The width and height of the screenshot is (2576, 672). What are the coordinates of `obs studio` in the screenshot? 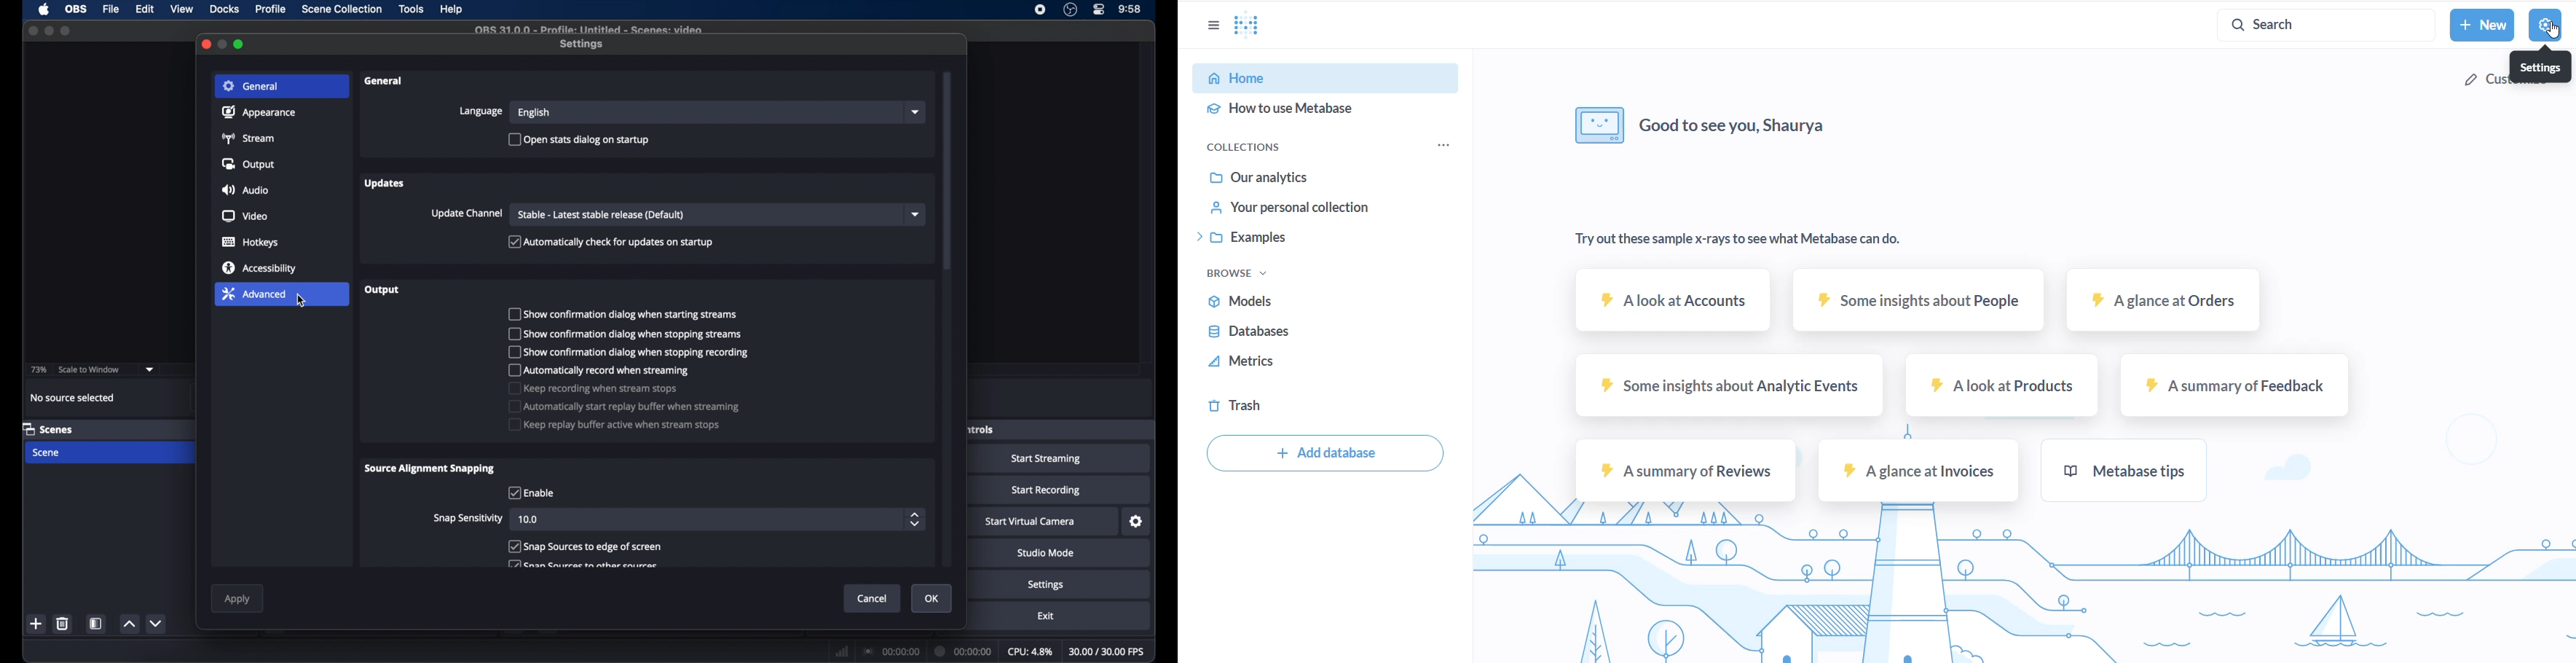 It's located at (1071, 10).